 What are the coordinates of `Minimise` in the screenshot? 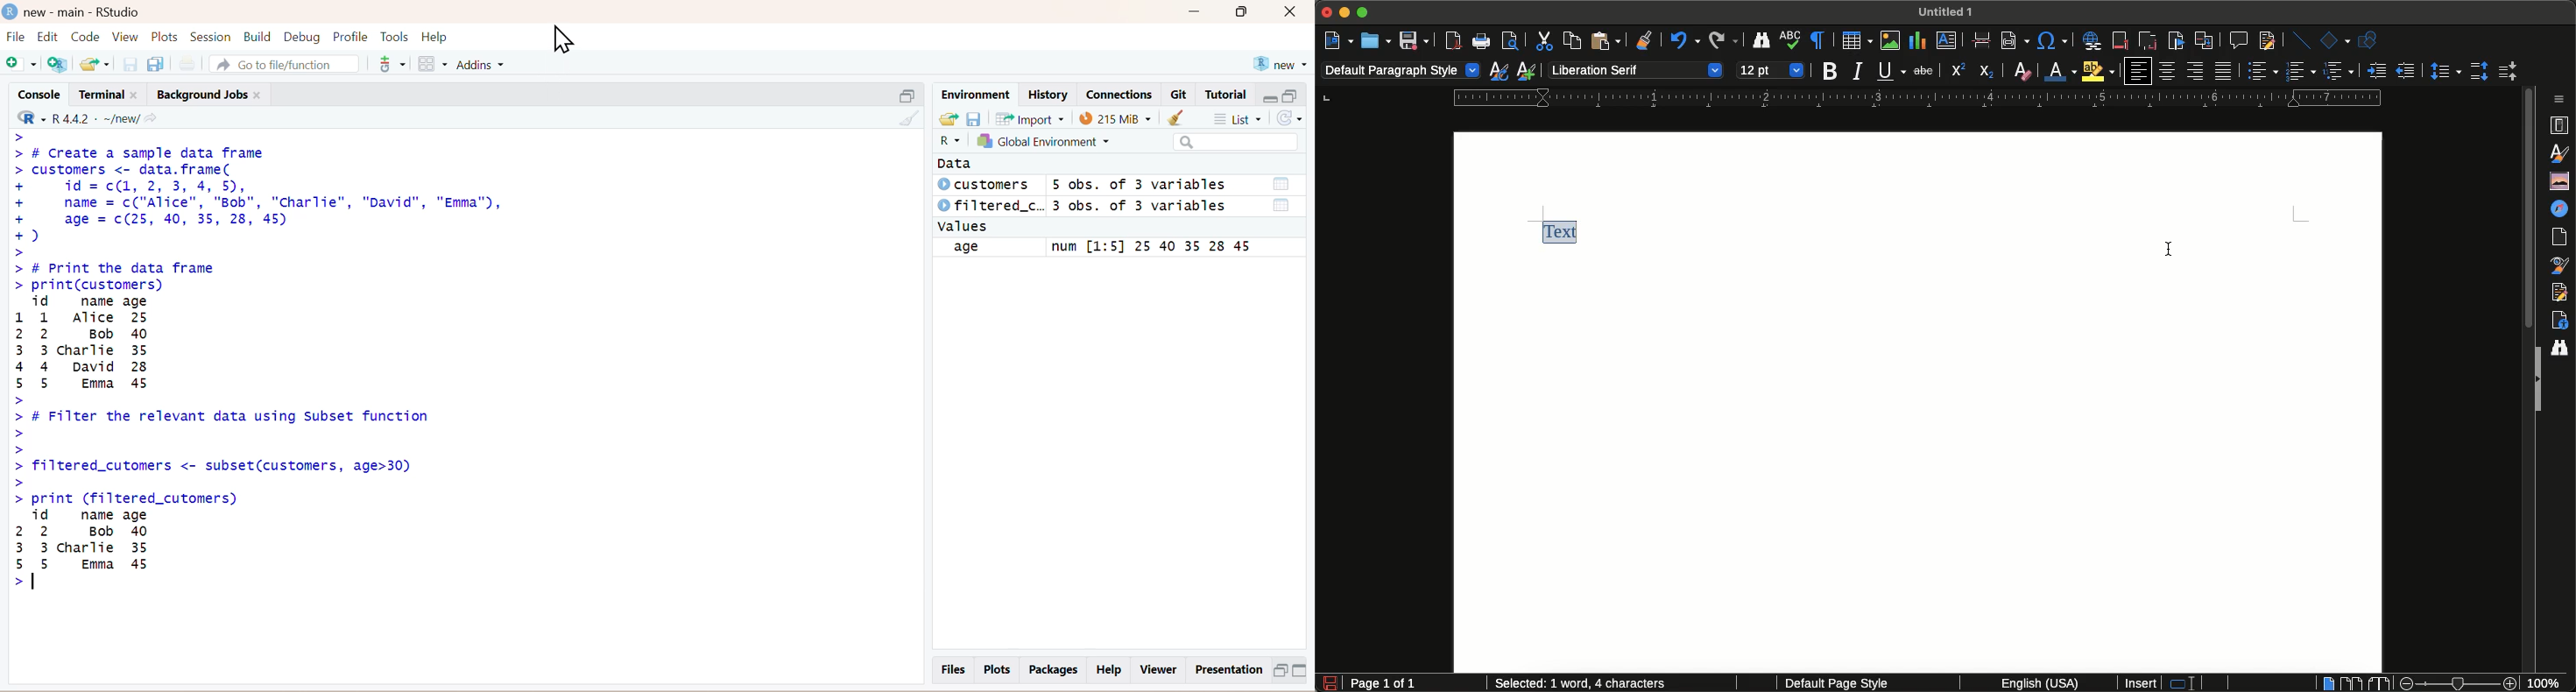 It's located at (903, 94).